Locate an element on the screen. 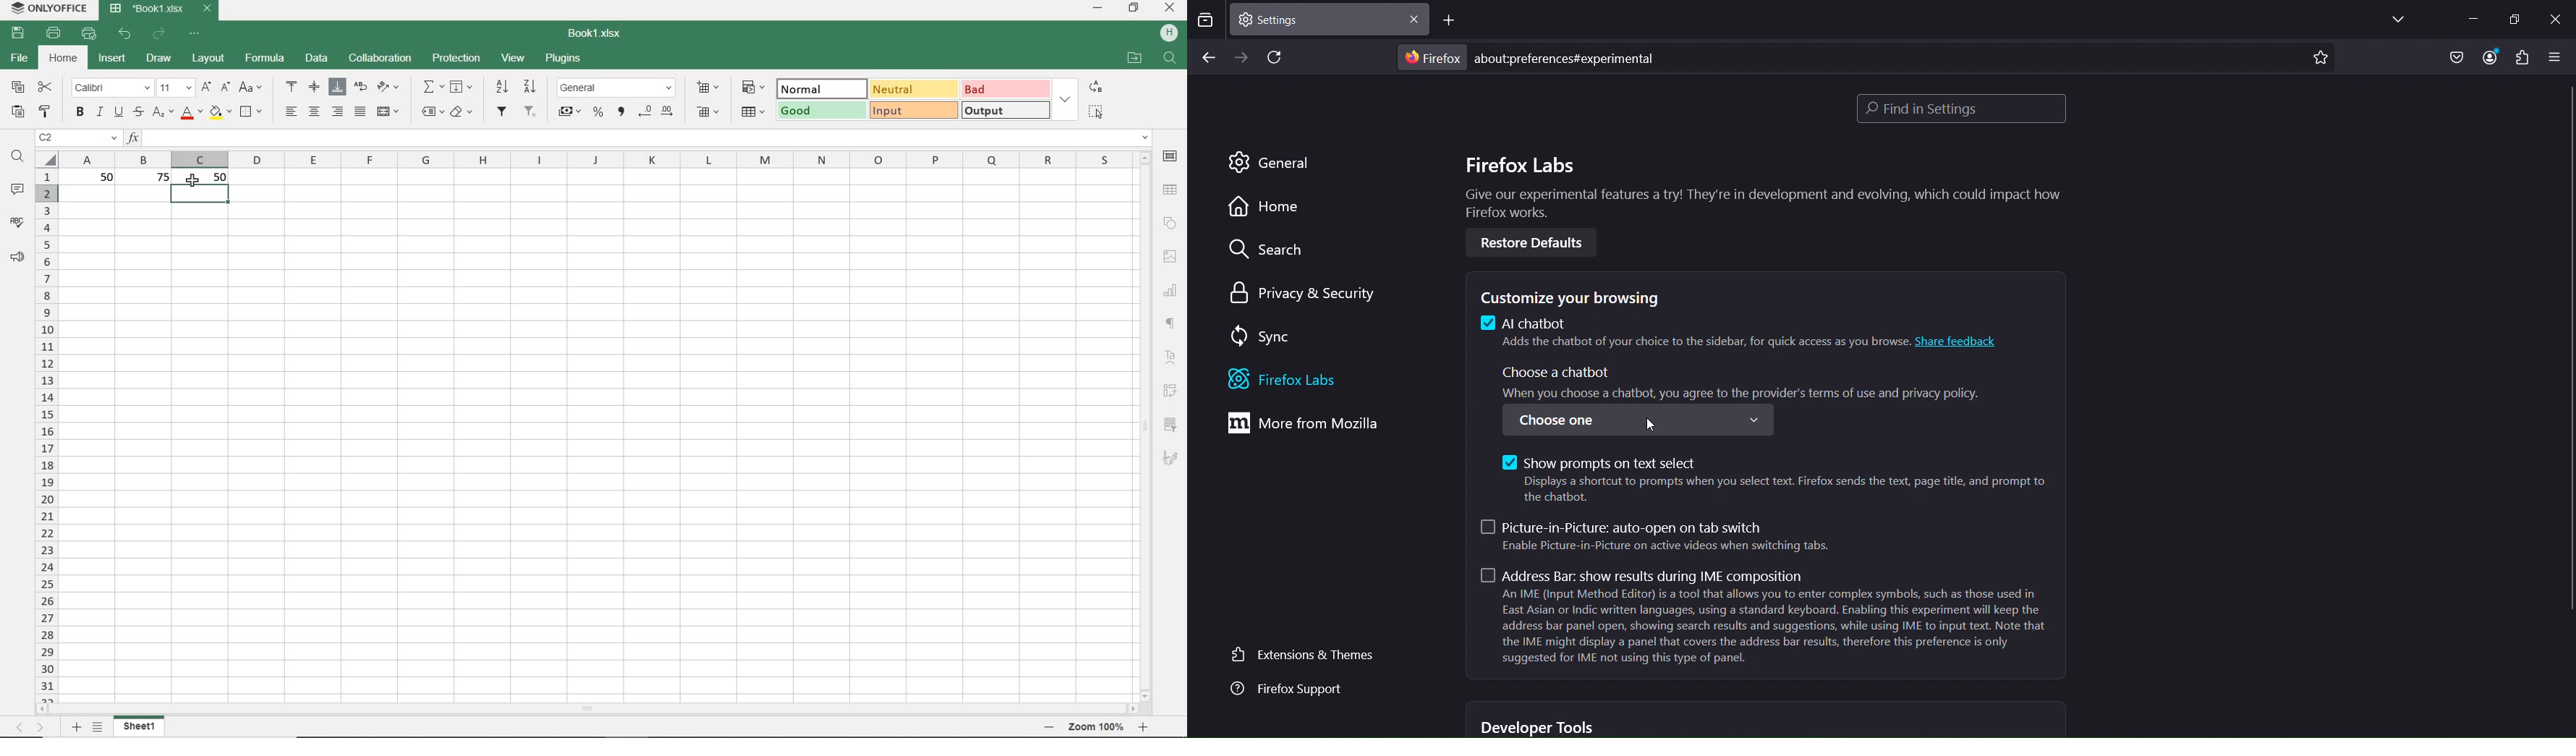 The image size is (2576, 756). comments is located at coordinates (18, 187).